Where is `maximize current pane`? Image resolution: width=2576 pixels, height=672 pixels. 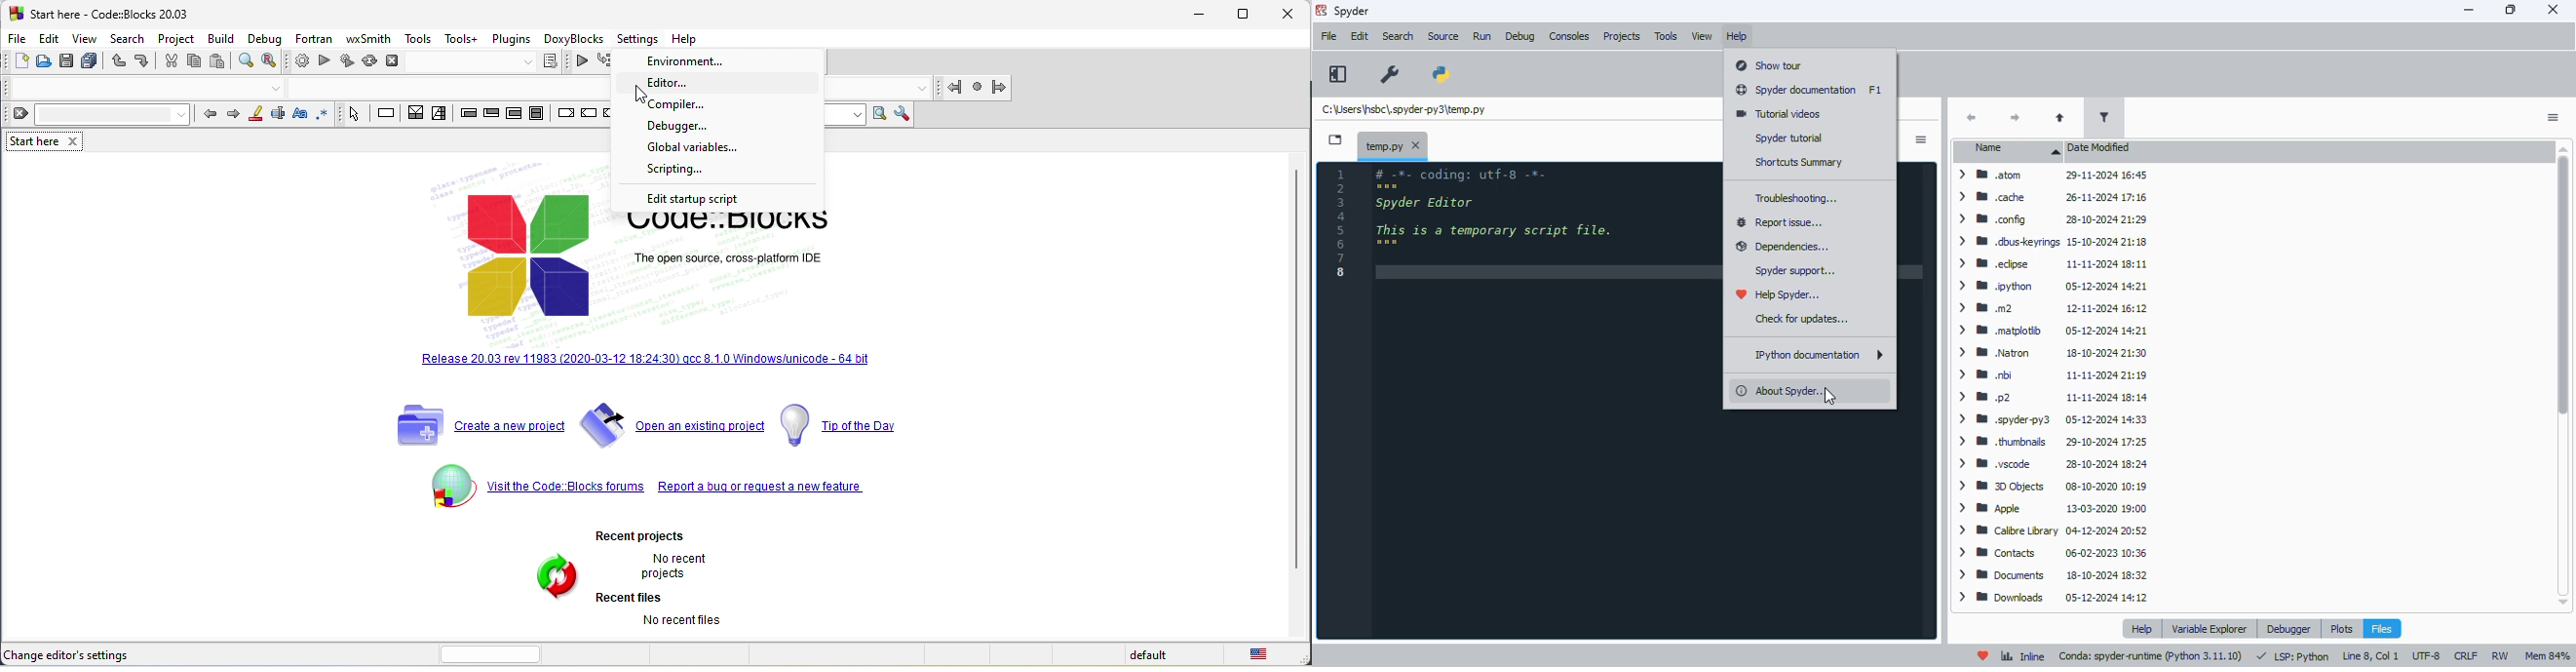
maximize current pane is located at coordinates (1337, 74).